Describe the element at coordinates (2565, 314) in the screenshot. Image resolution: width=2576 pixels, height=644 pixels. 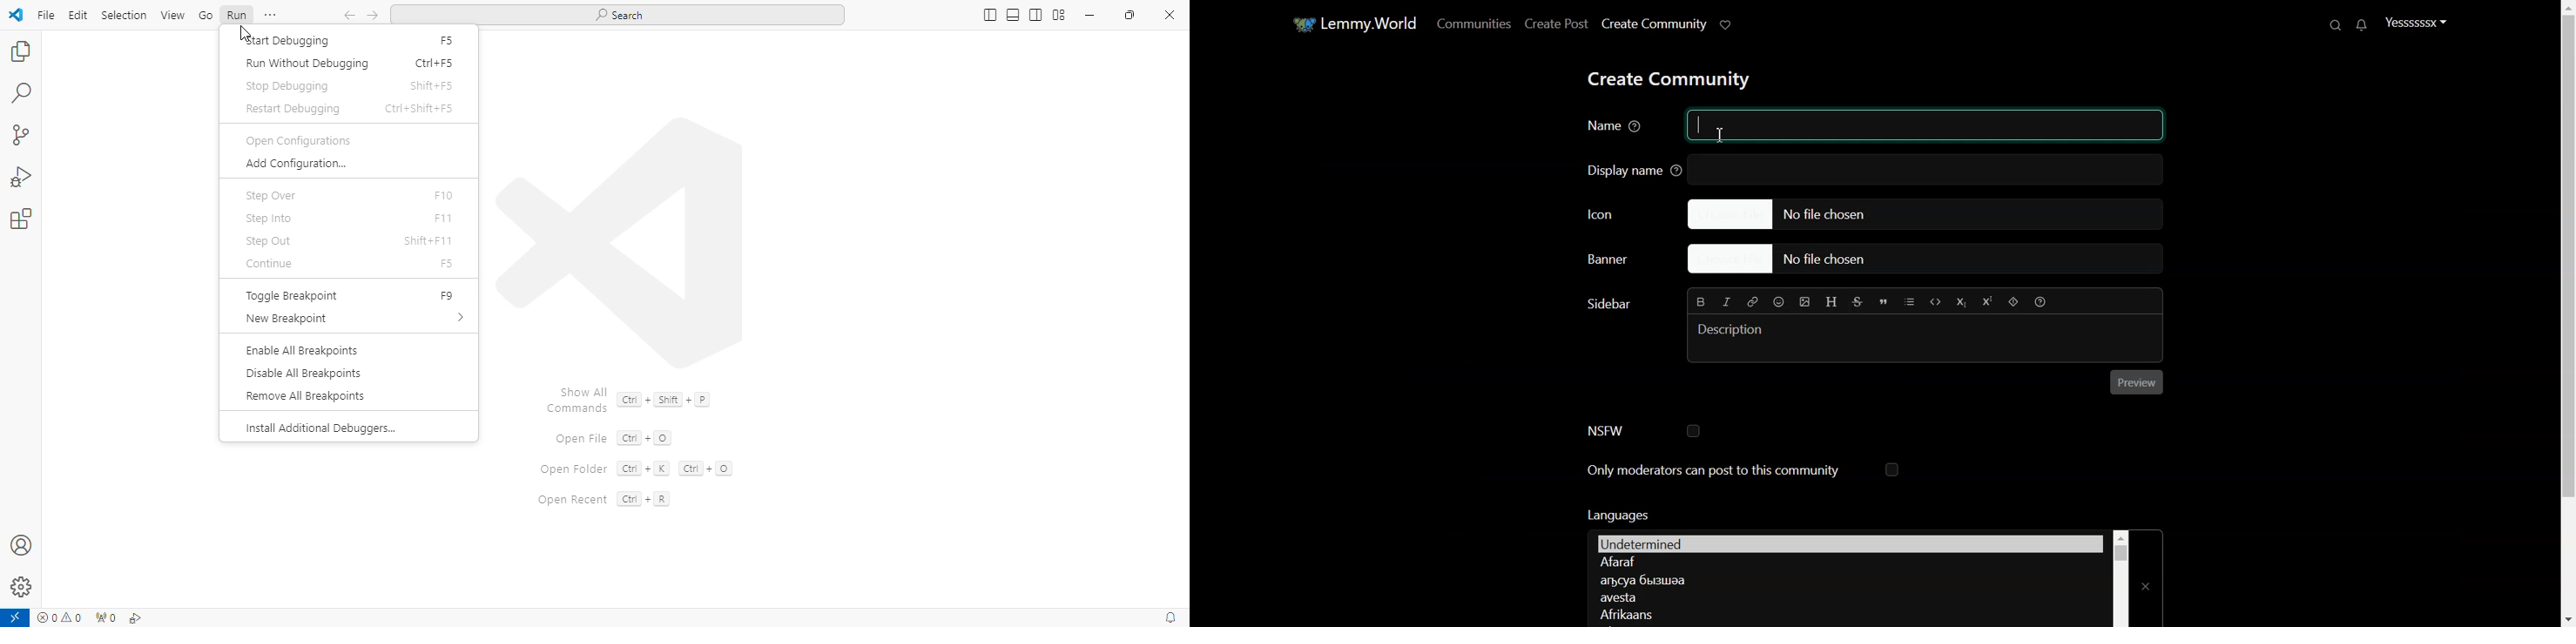
I see `Vertical Scroll bar` at that location.